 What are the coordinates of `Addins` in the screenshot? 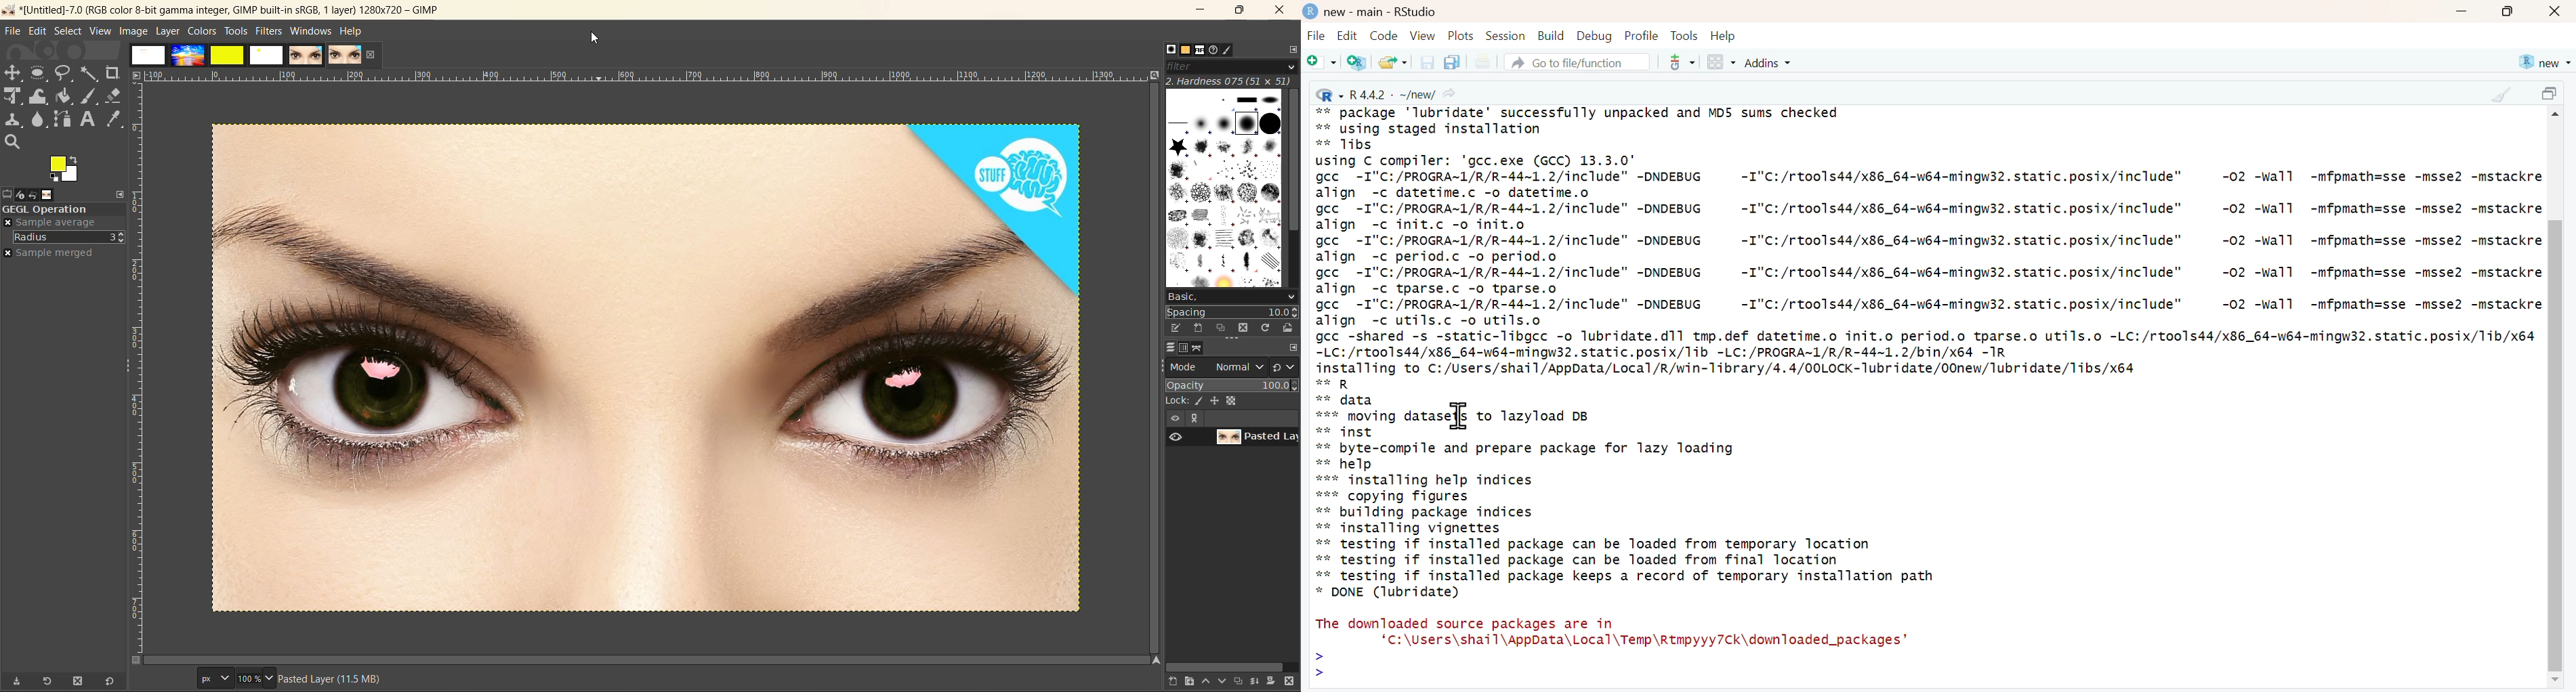 It's located at (1770, 63).